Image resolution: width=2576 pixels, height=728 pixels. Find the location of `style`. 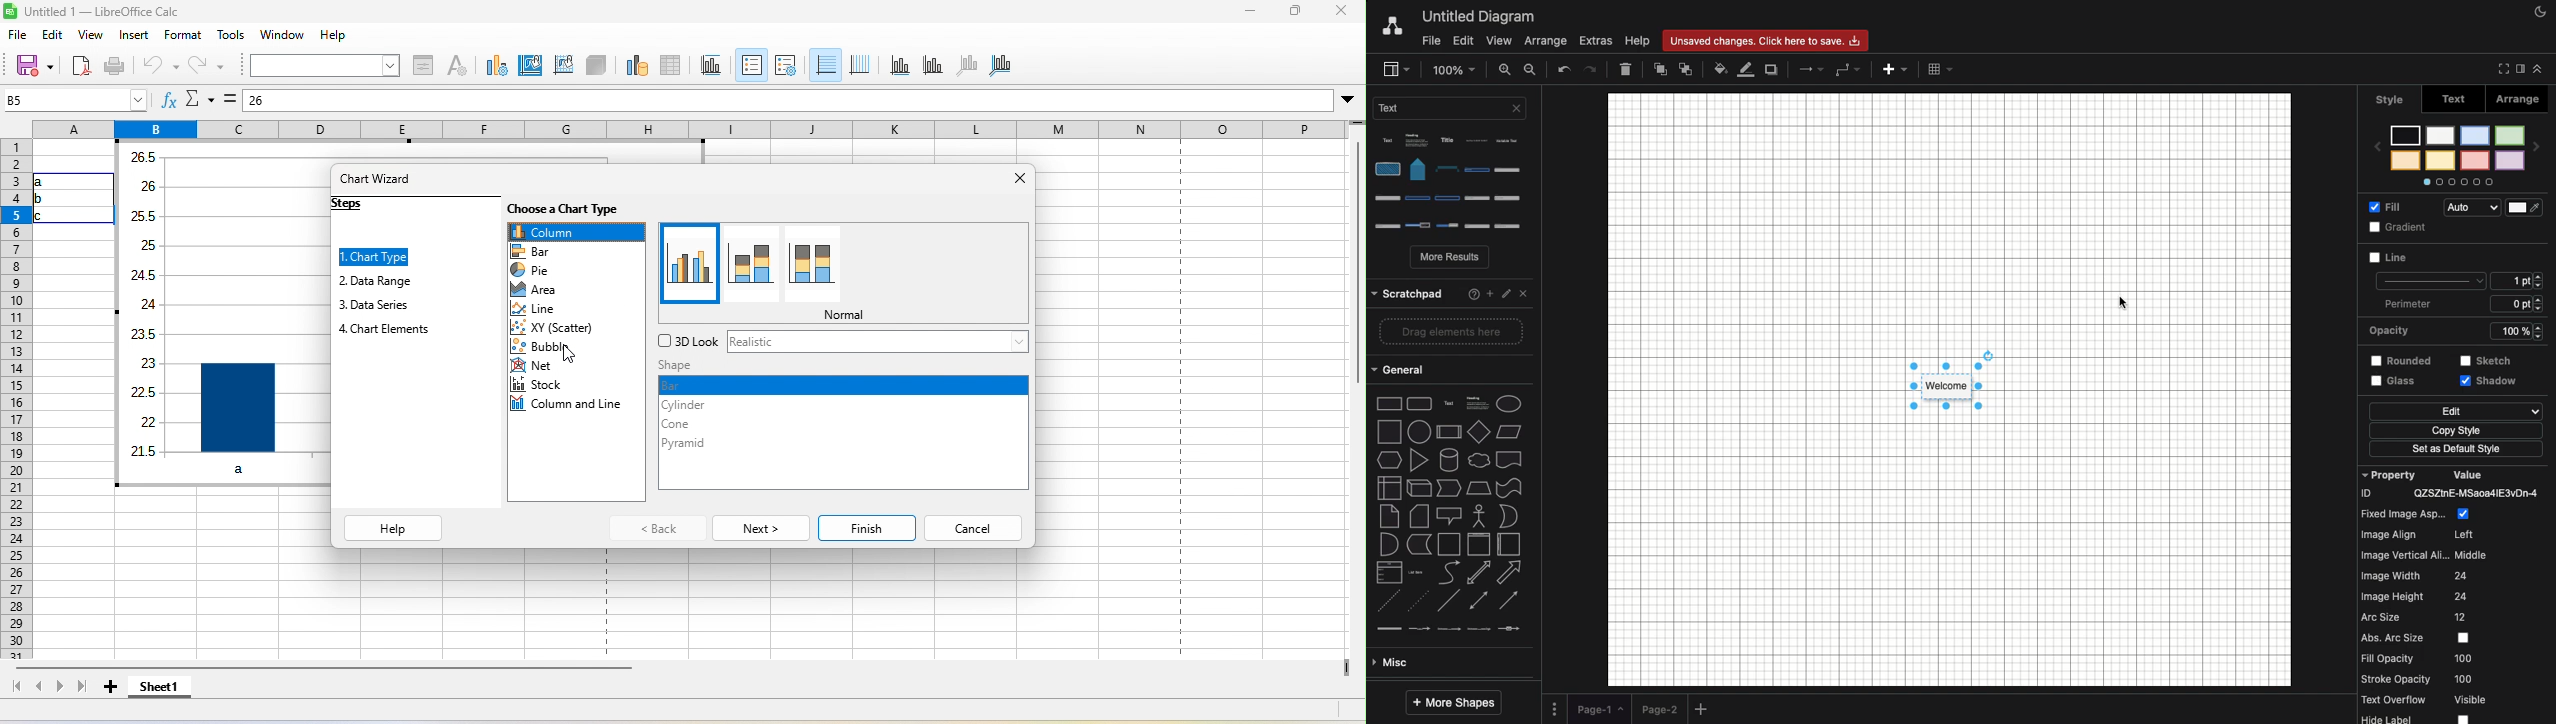

style is located at coordinates (2390, 98).